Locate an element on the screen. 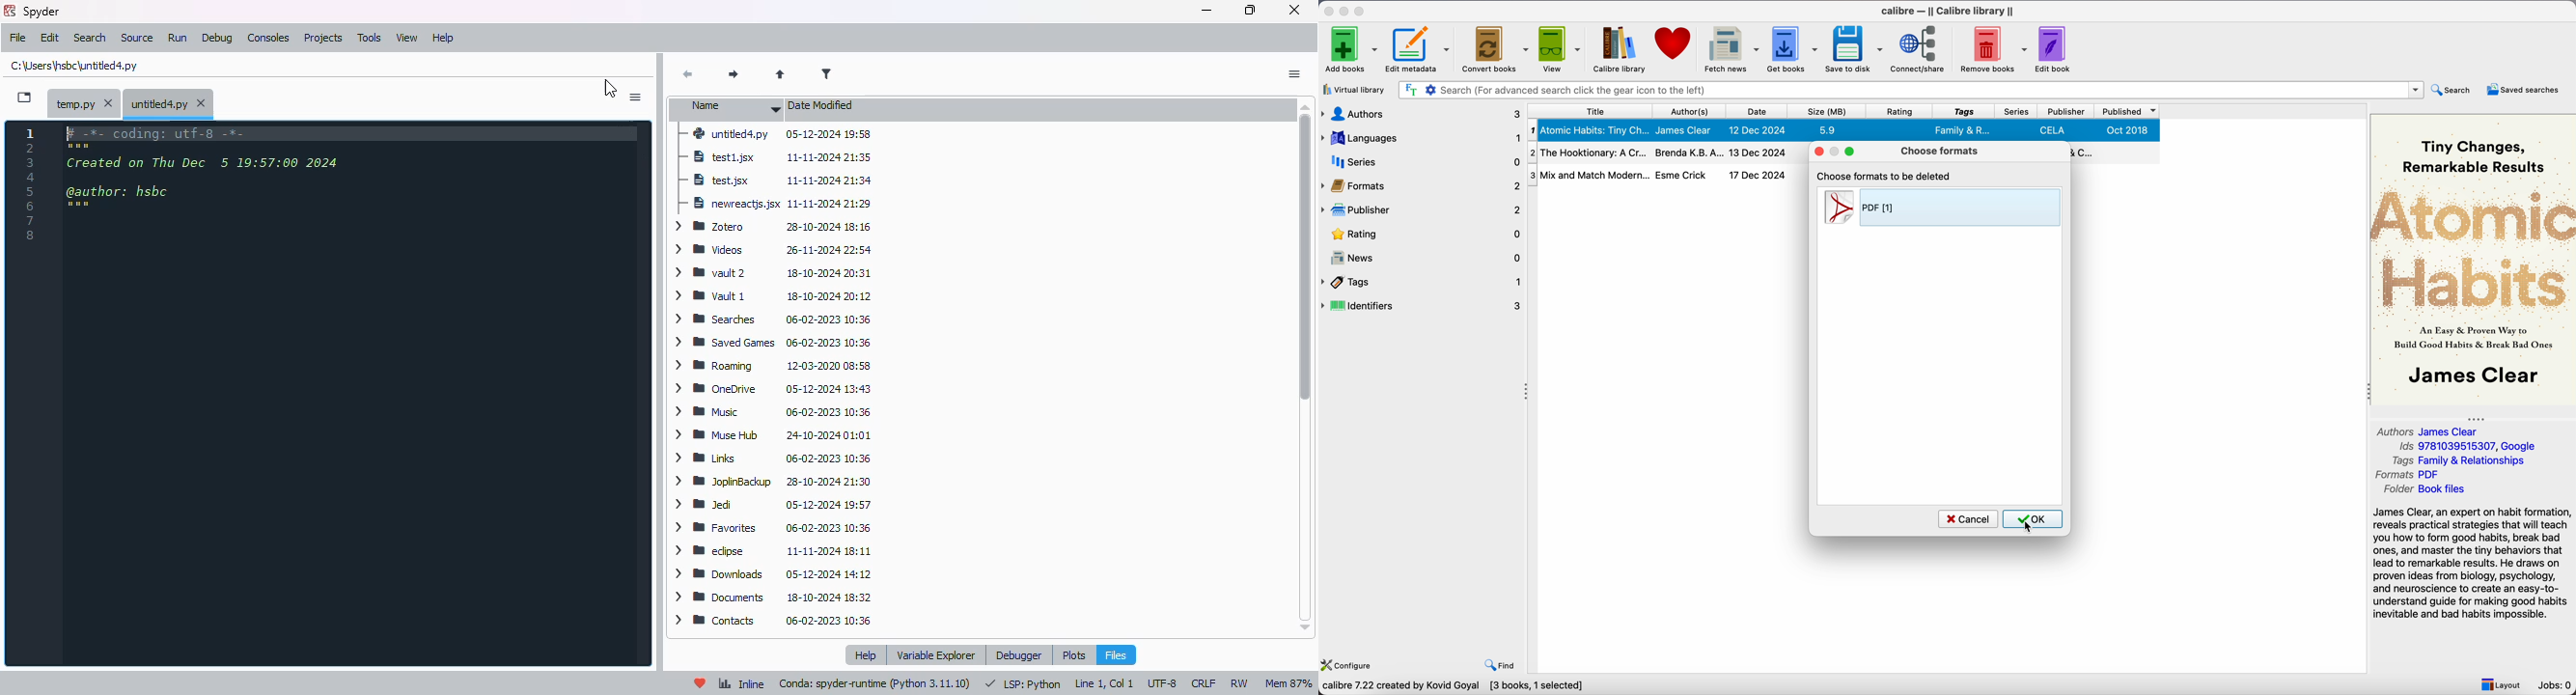 The height and width of the screenshot is (700, 2576). 13 Dec 2024 is located at coordinates (1758, 152).